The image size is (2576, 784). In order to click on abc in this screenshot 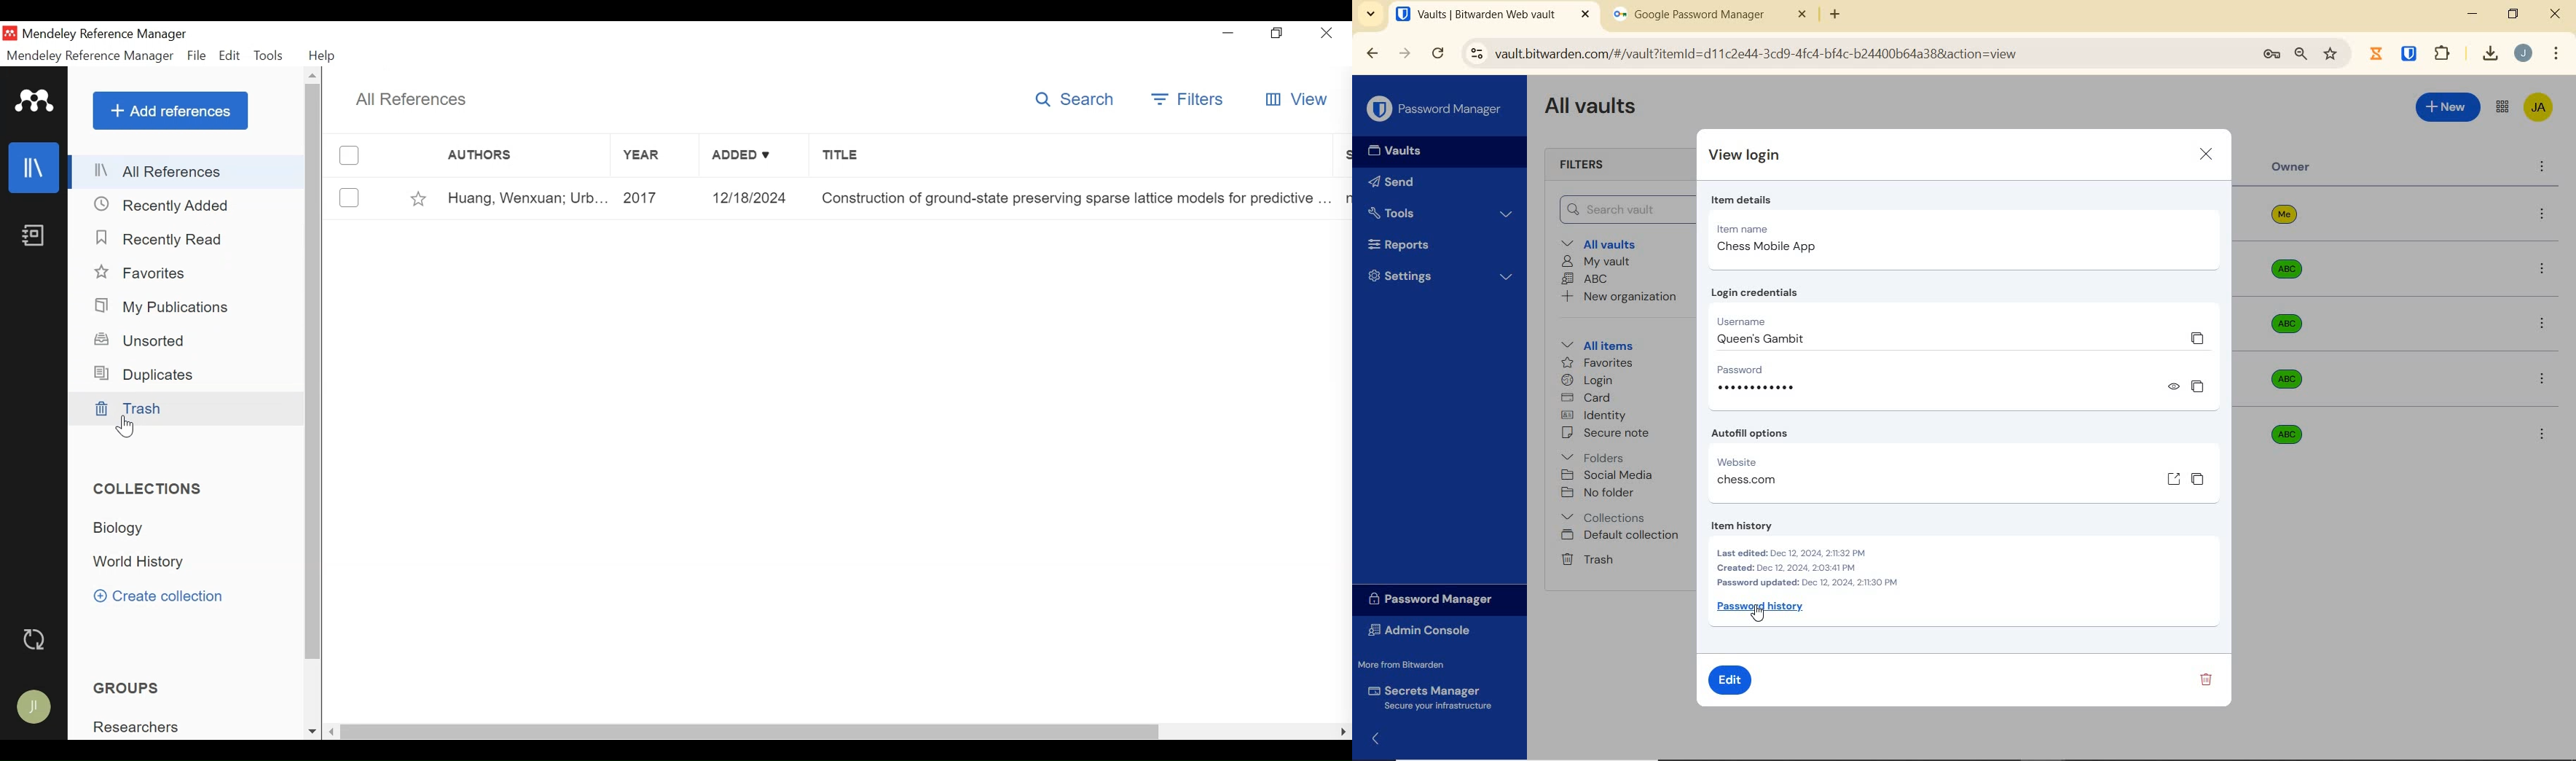, I will do `click(2297, 324)`.